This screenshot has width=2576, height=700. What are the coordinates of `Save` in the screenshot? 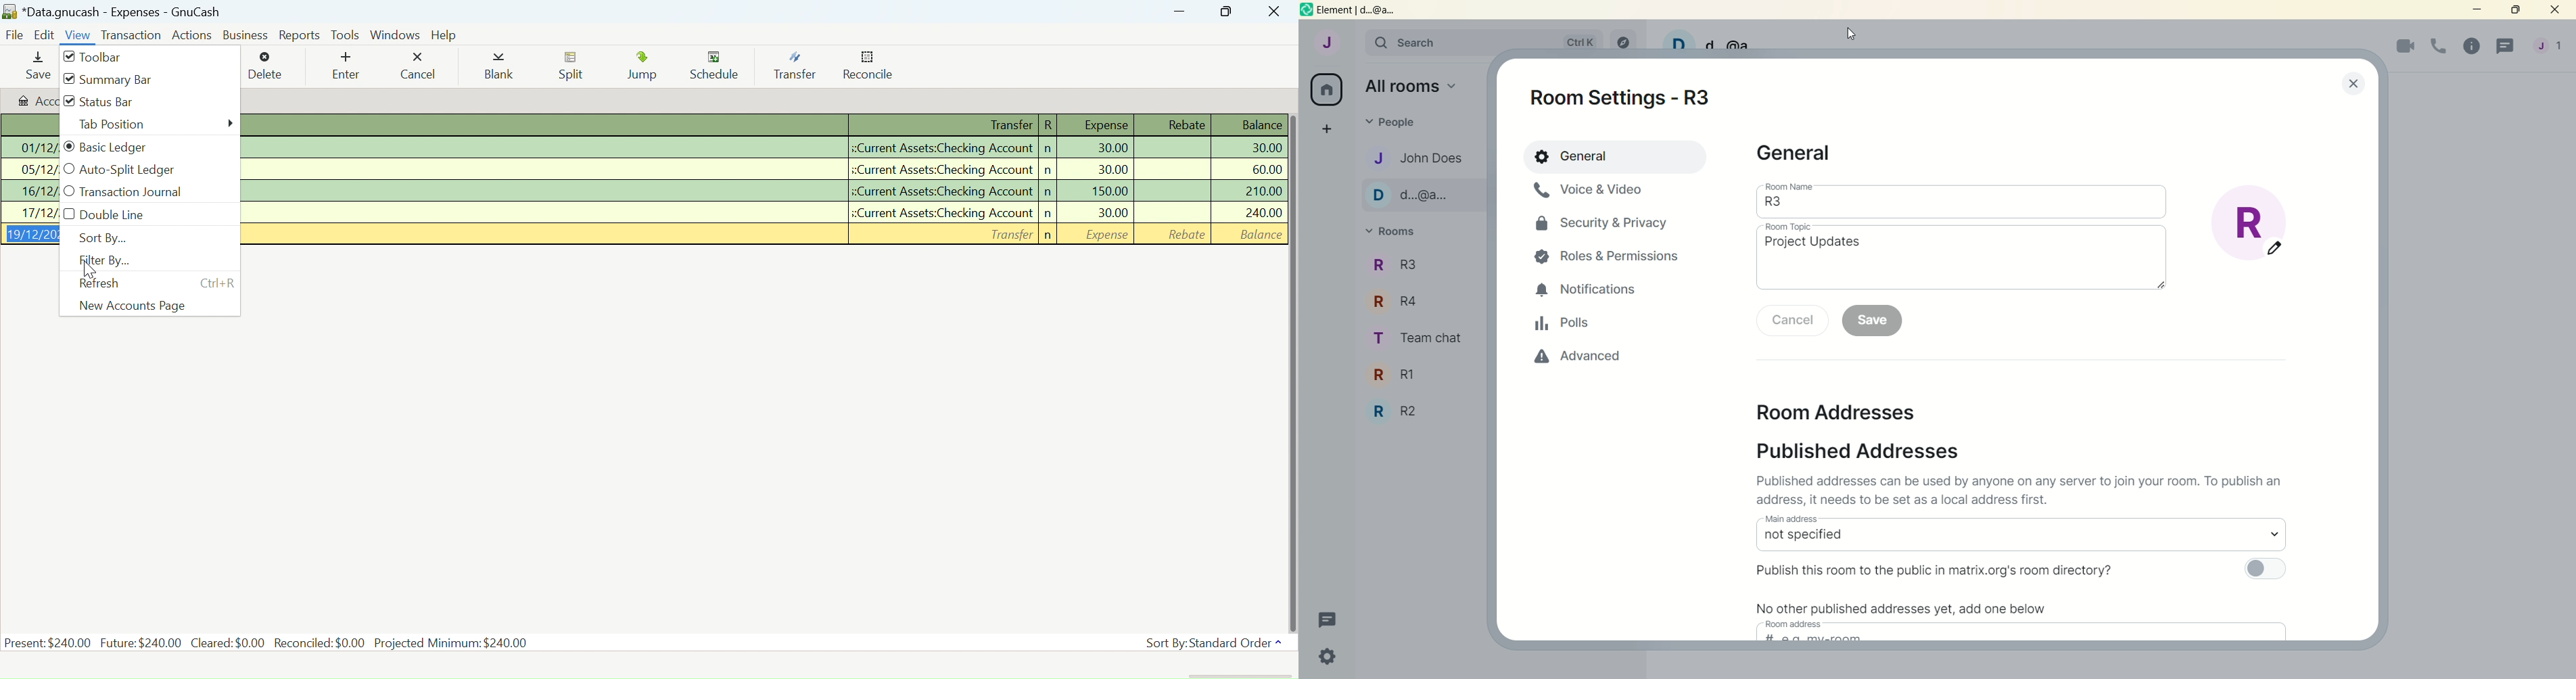 It's located at (37, 67).